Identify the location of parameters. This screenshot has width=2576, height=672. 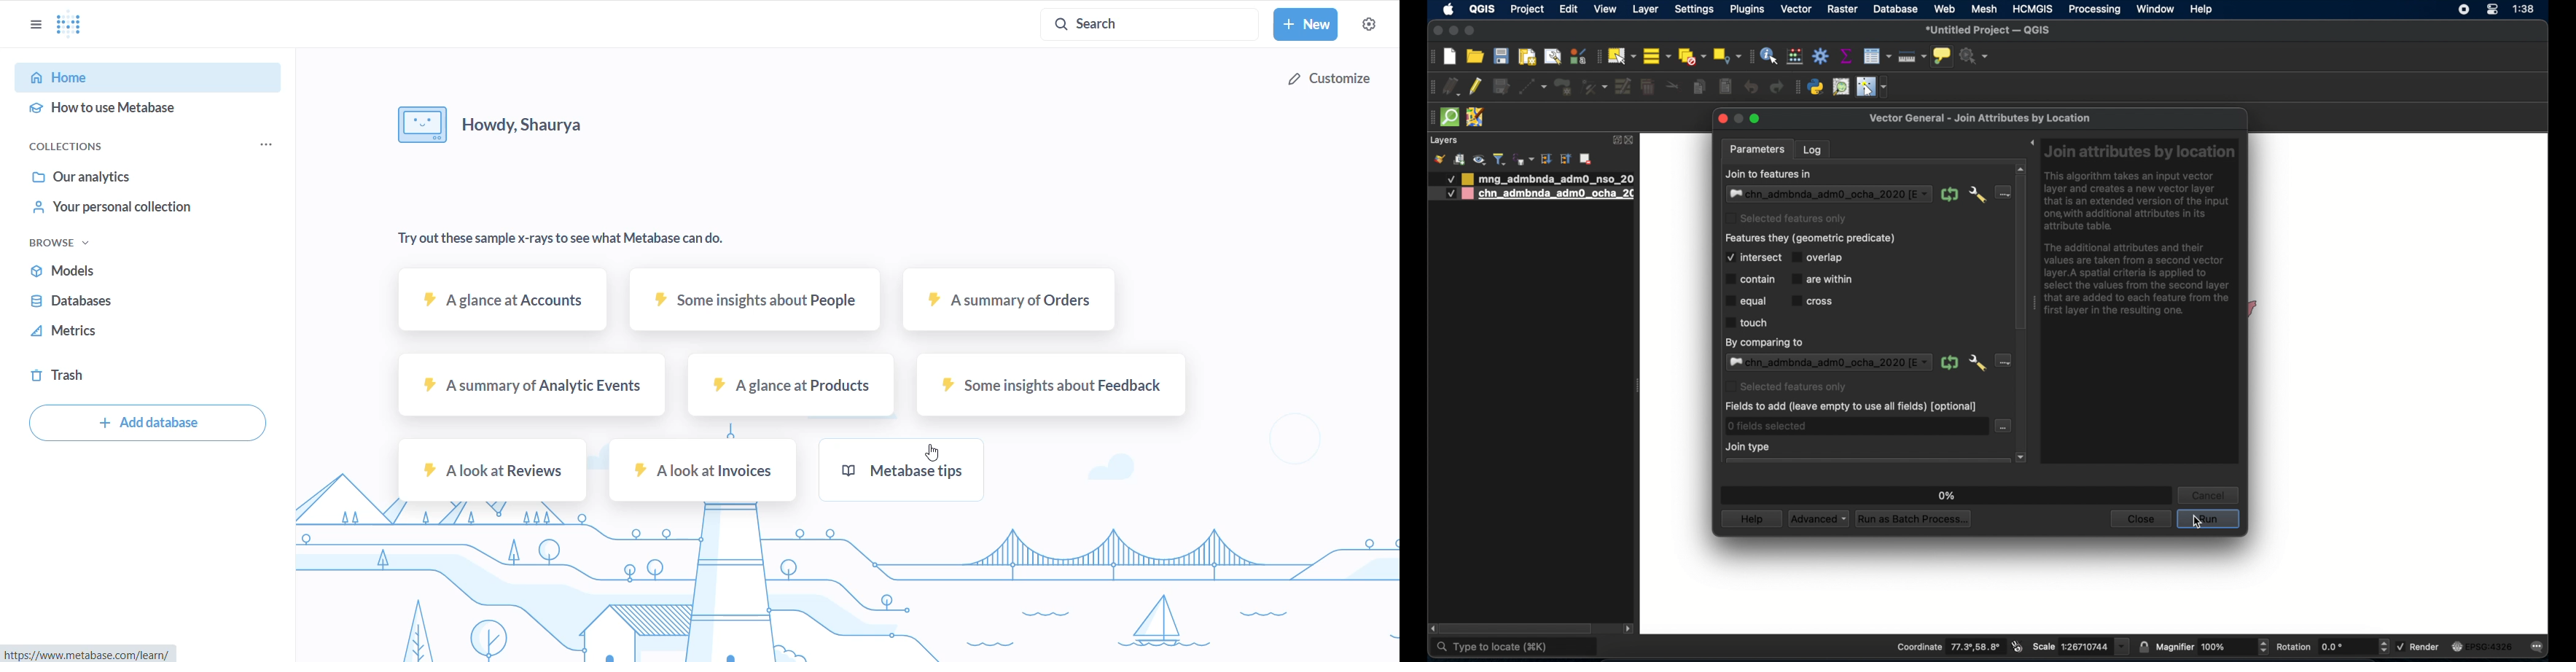
(1759, 150).